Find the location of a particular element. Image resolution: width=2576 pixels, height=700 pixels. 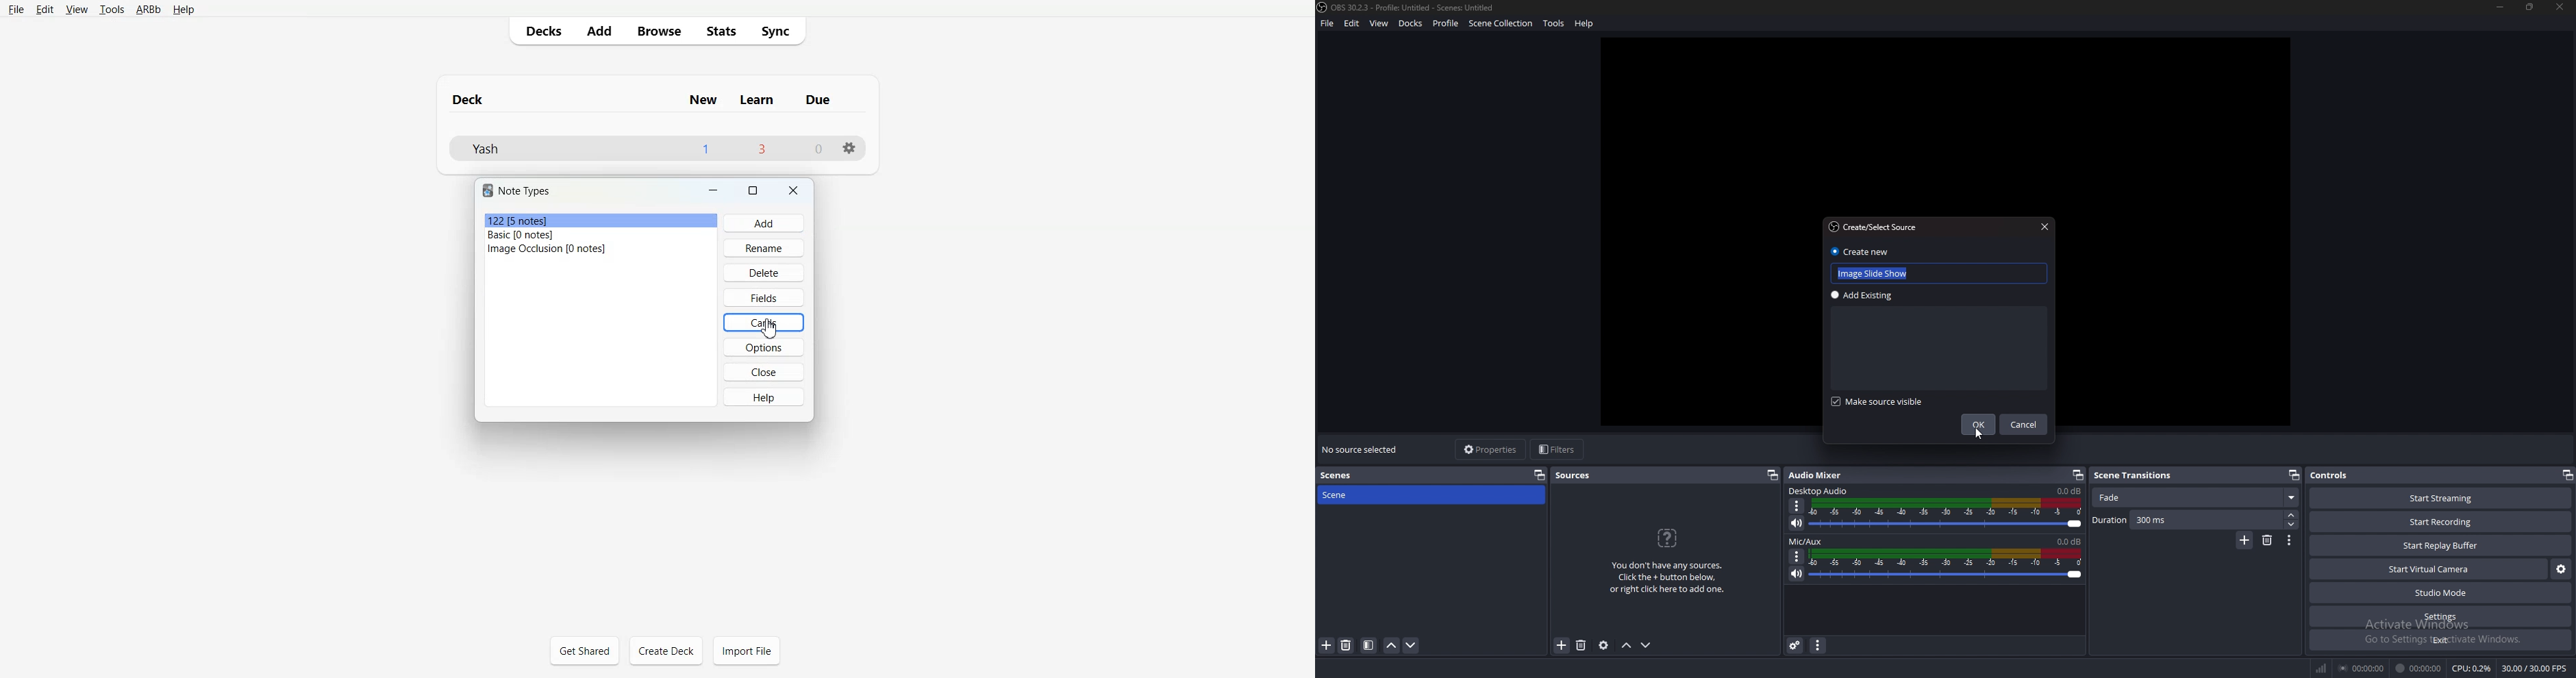

duration is located at coordinates (2187, 520).